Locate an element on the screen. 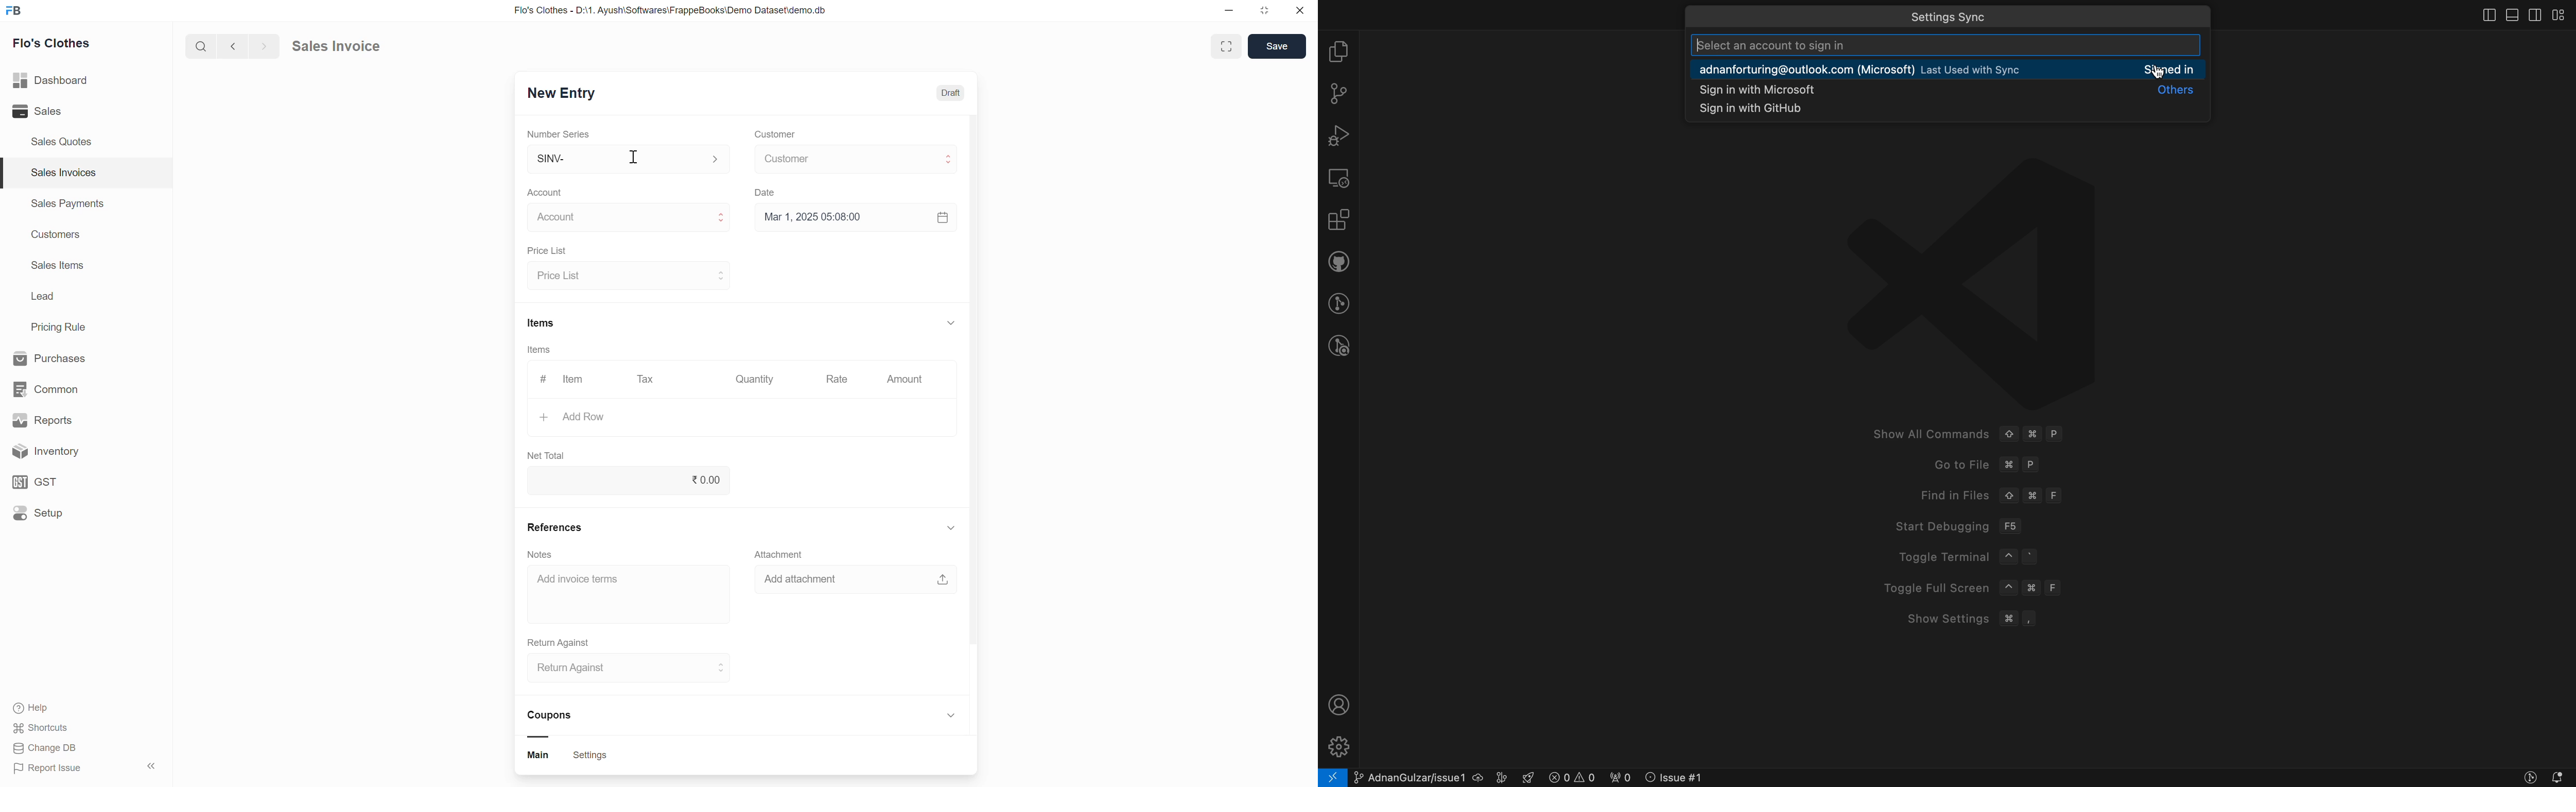 This screenshot has height=812, width=2576. Setup is located at coordinates (76, 517).